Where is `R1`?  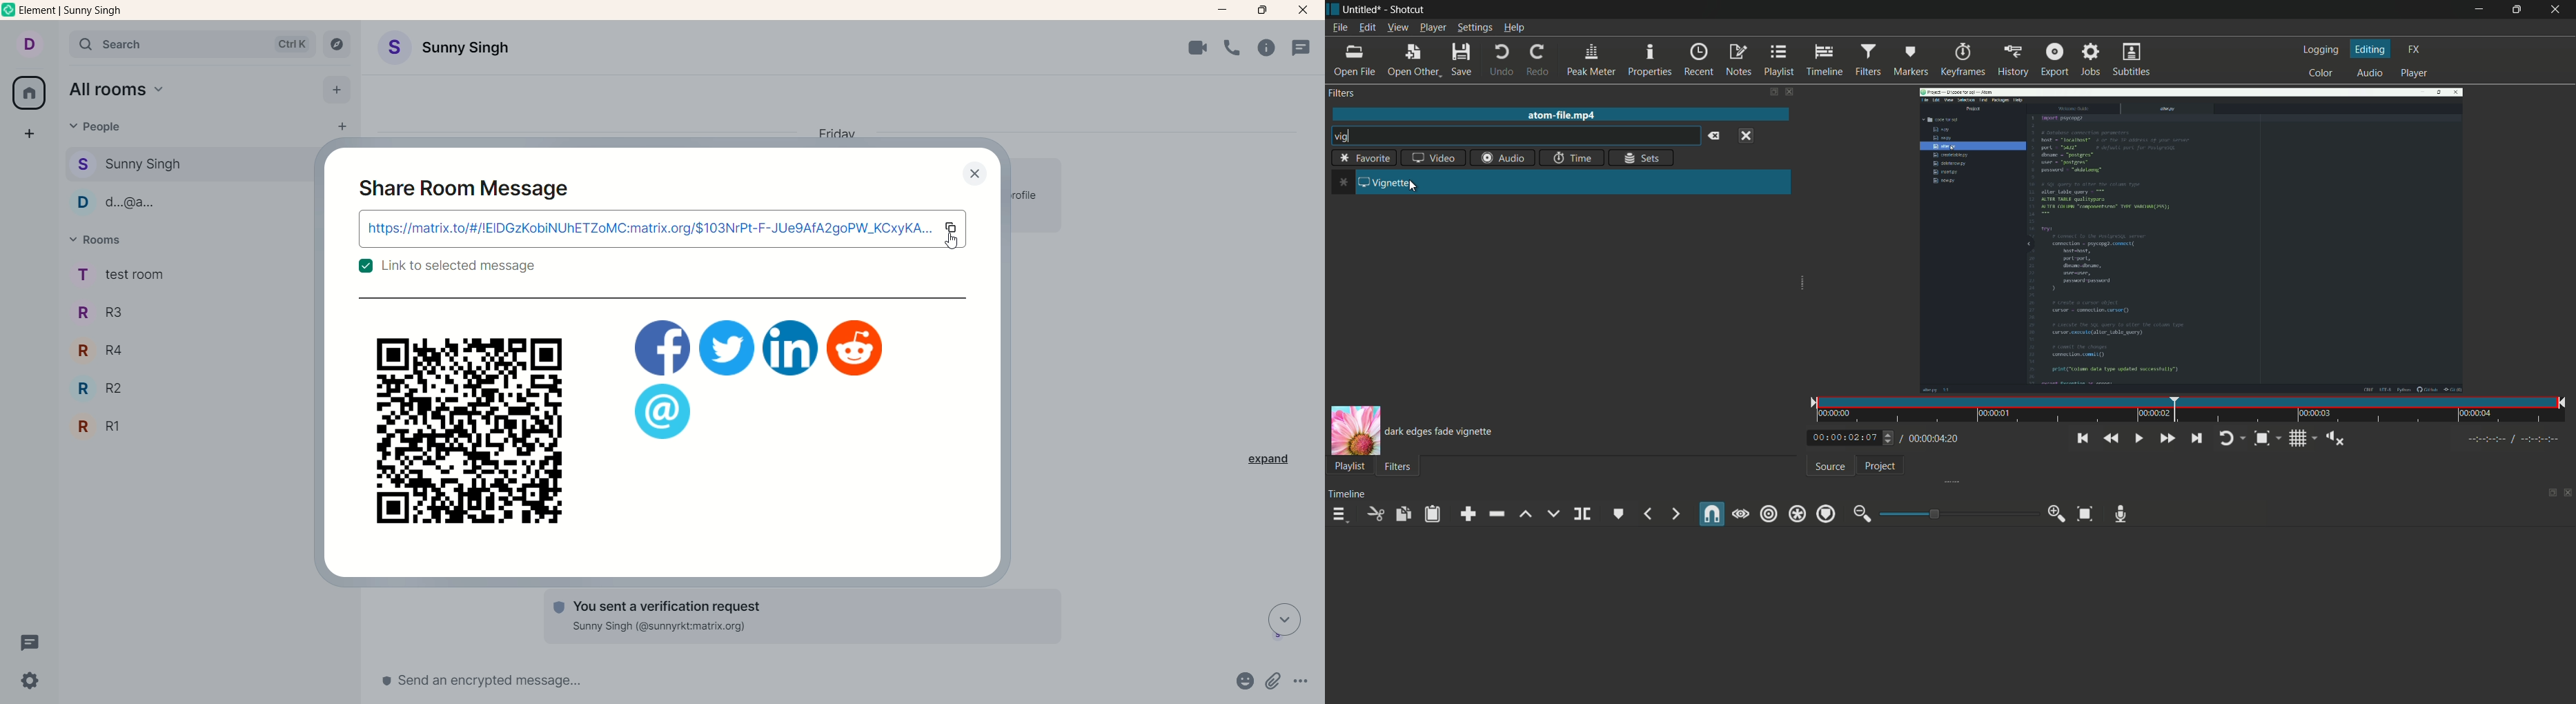
R1 is located at coordinates (113, 427).